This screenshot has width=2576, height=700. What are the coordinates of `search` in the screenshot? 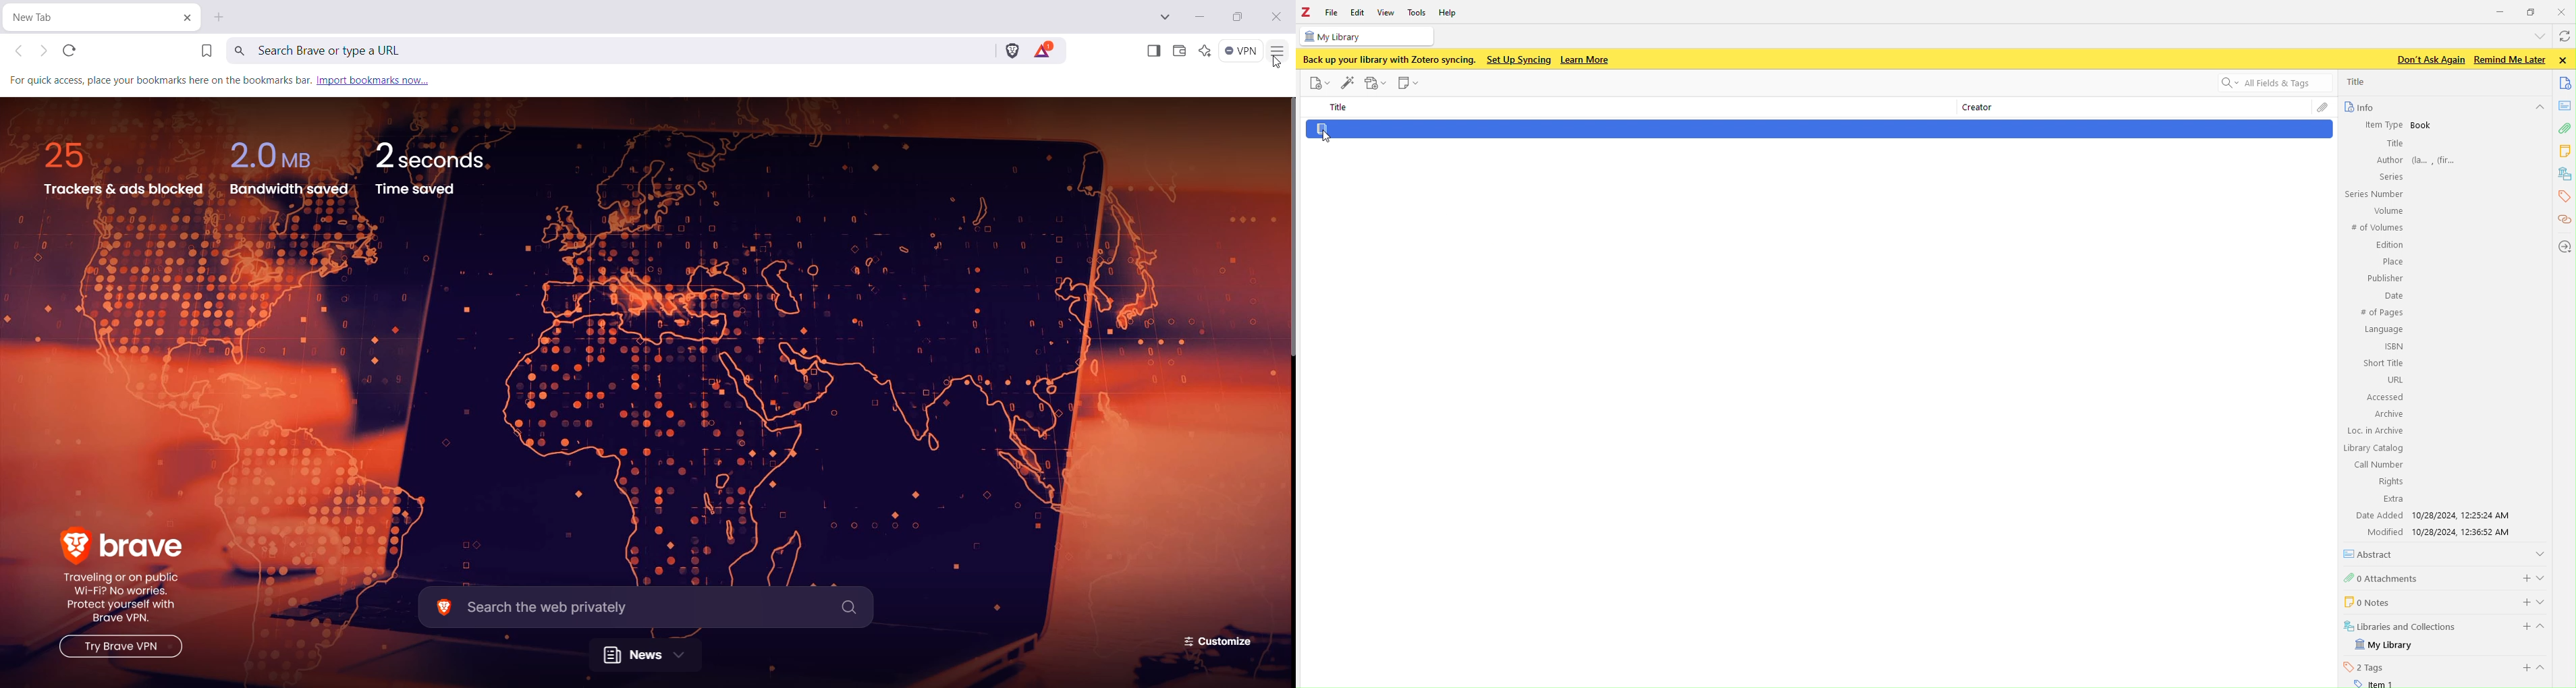 It's located at (2276, 83).